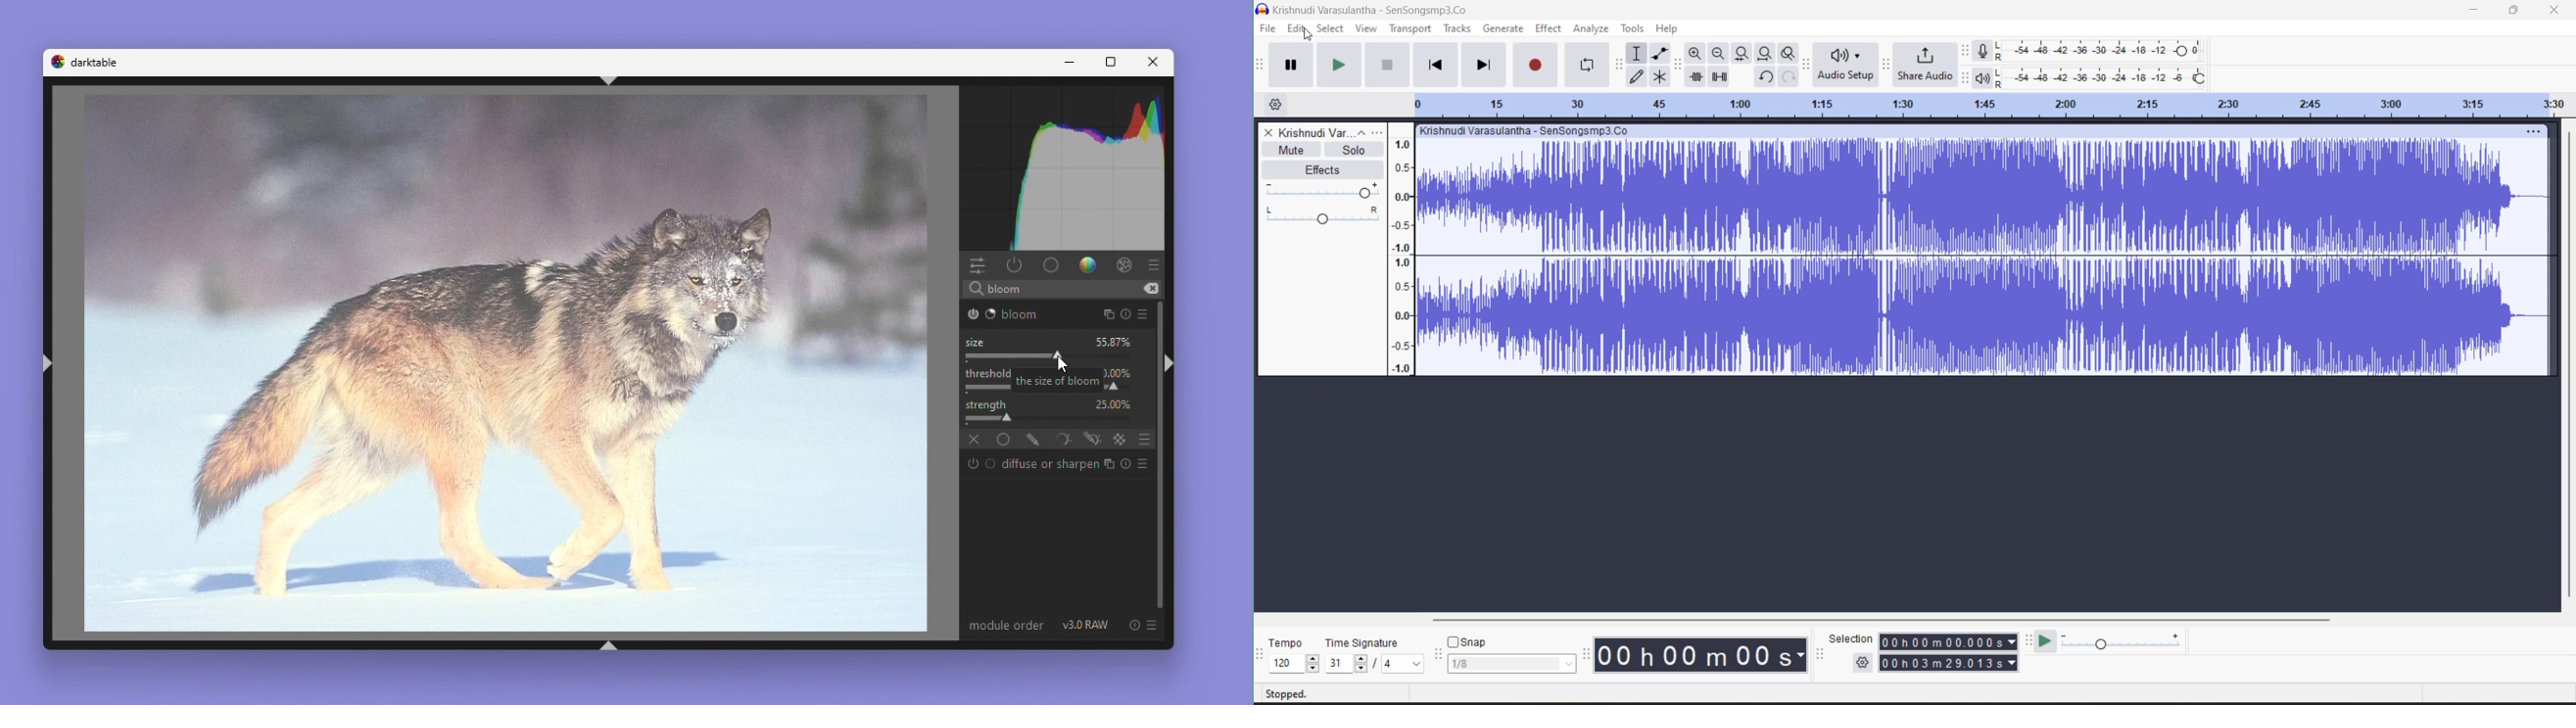  Describe the element at coordinates (1967, 51) in the screenshot. I see `recording meter toolbar` at that location.